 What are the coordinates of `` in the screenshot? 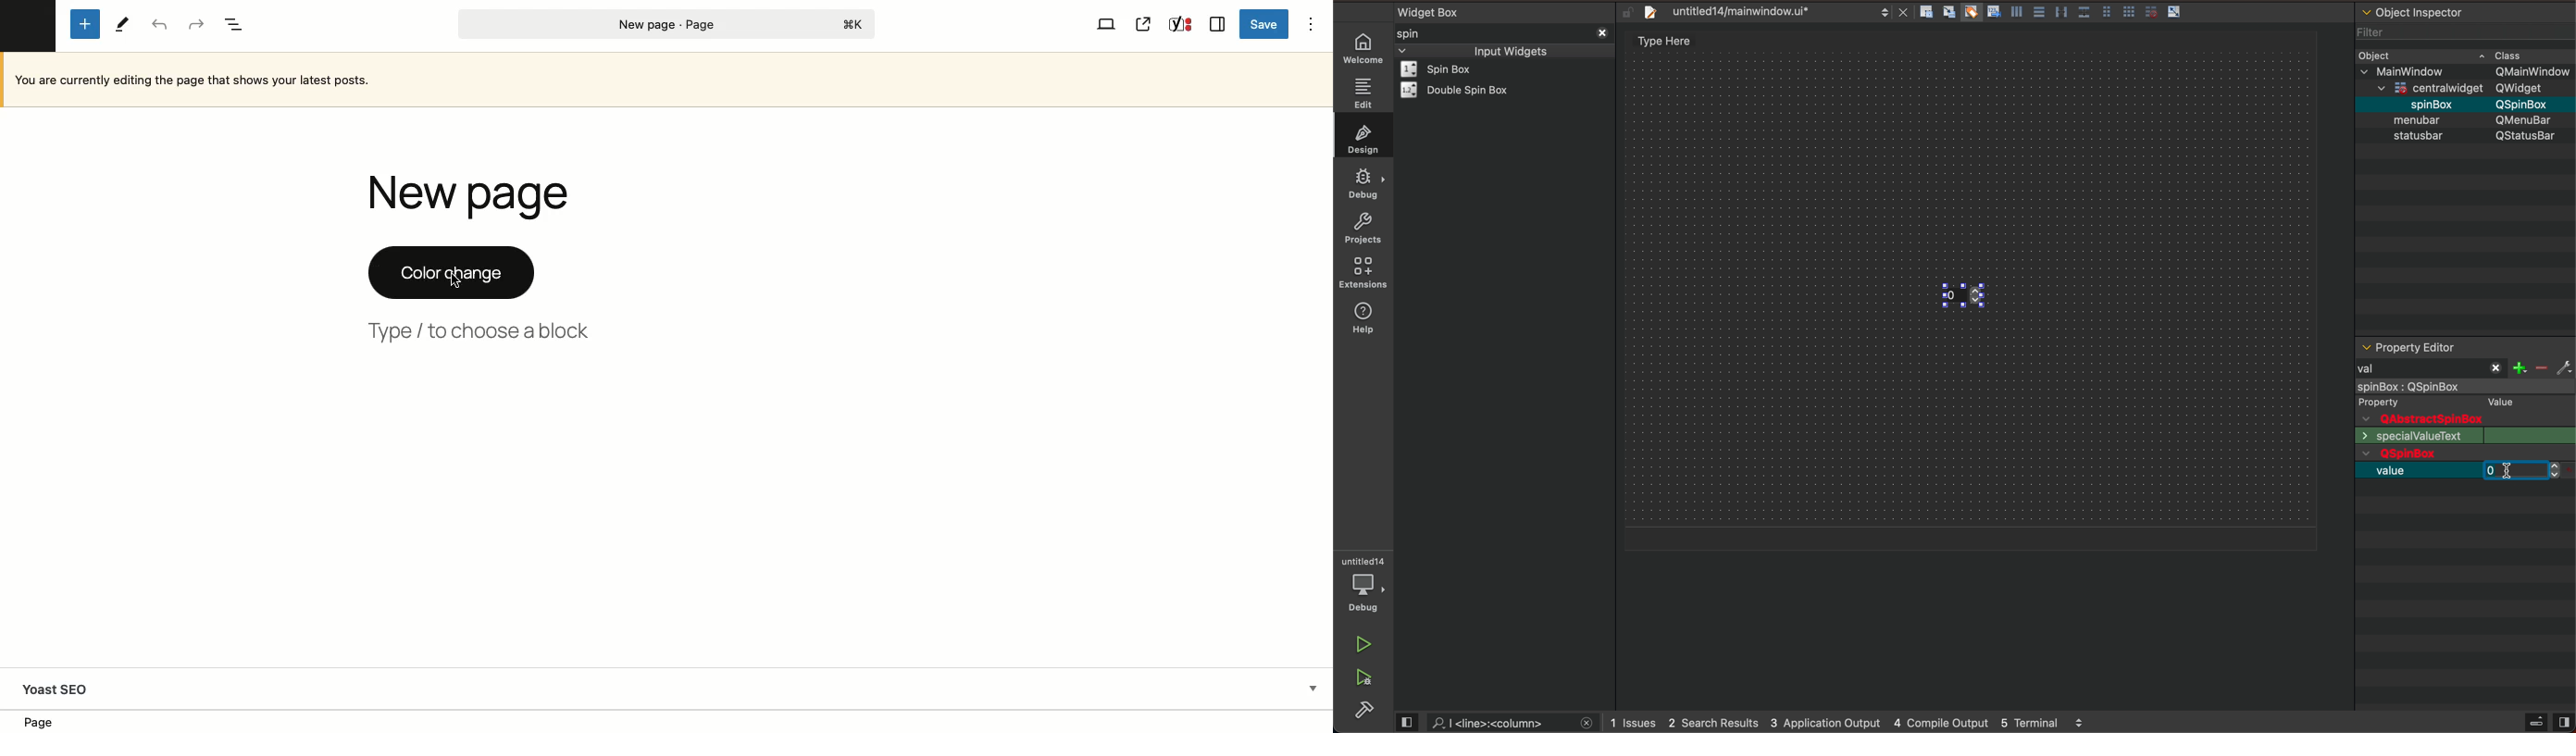 It's located at (2422, 103).